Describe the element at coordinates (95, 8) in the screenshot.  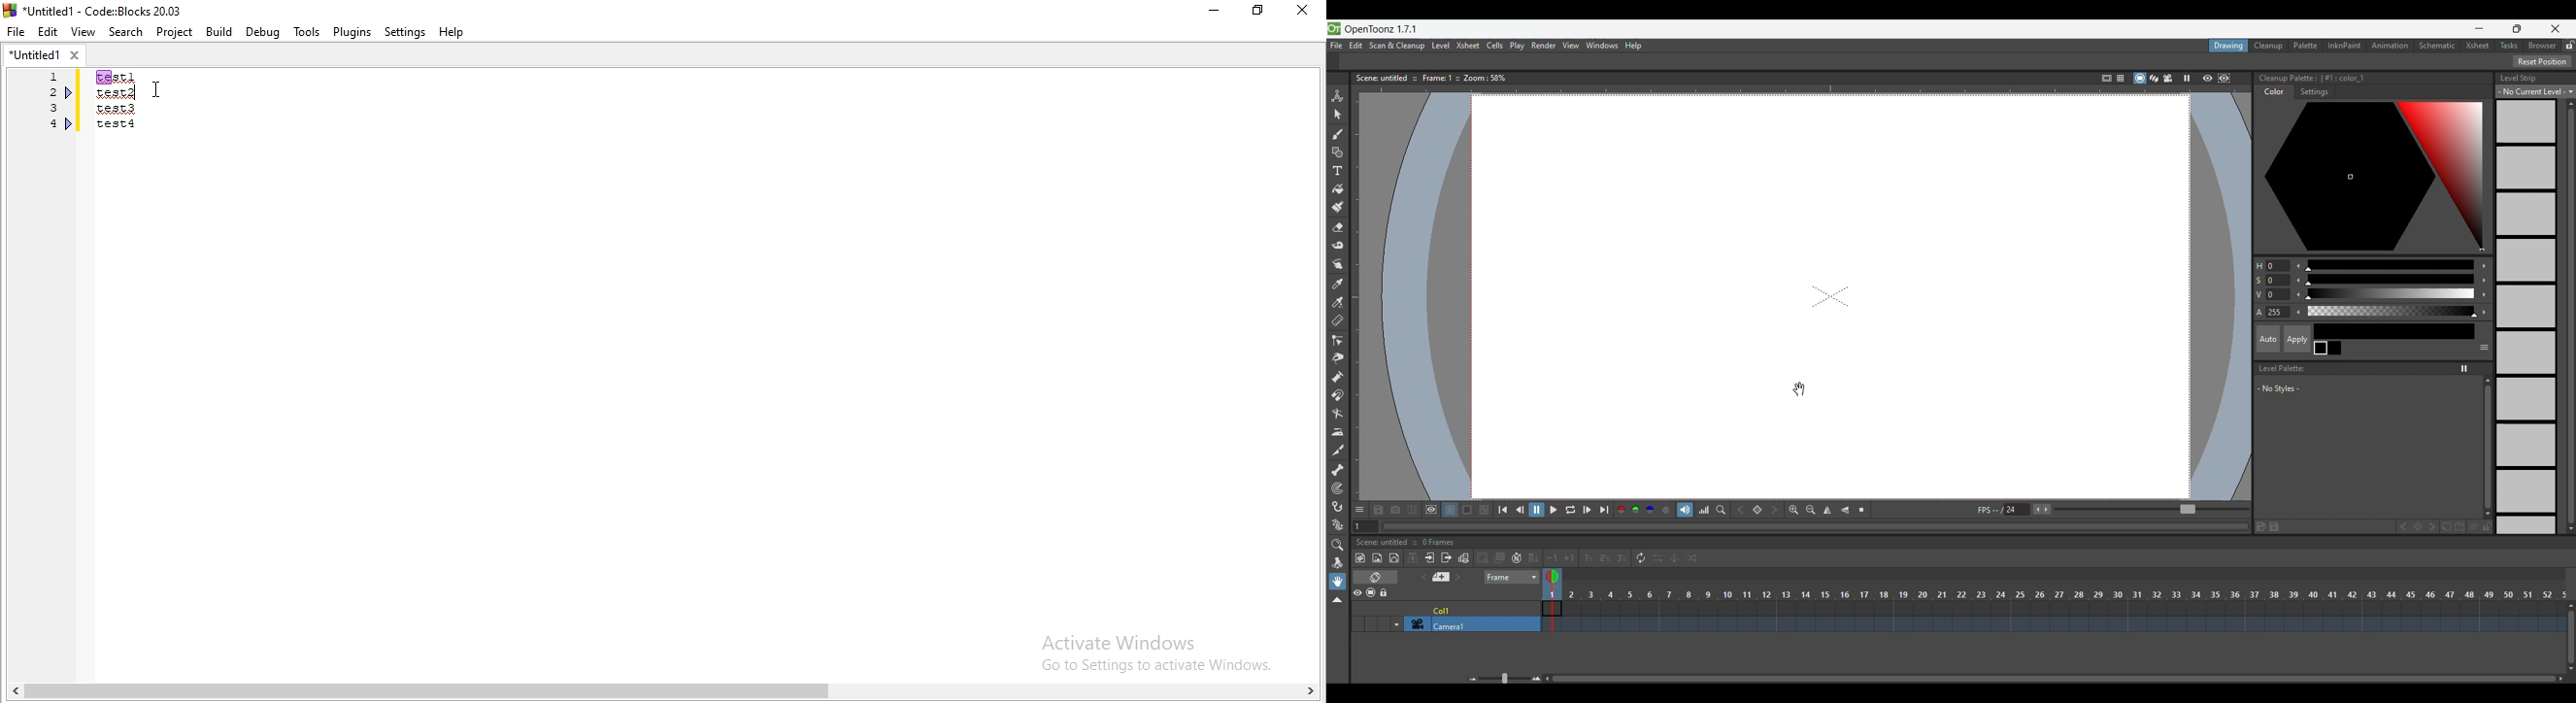
I see `Untitled - Code:: blocks 2003` at that location.